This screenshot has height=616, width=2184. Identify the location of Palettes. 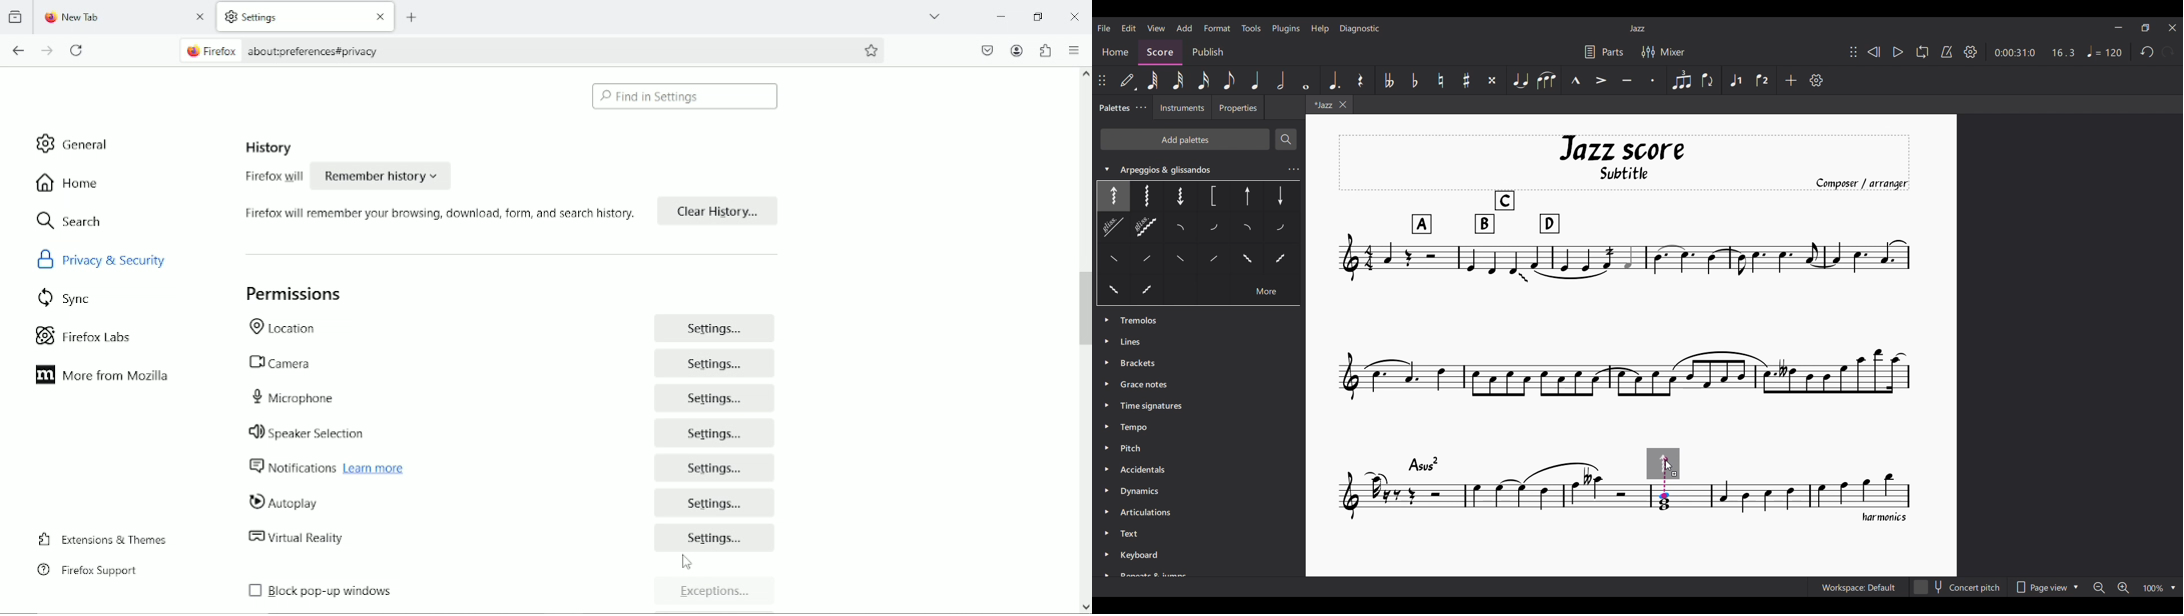
(1112, 110).